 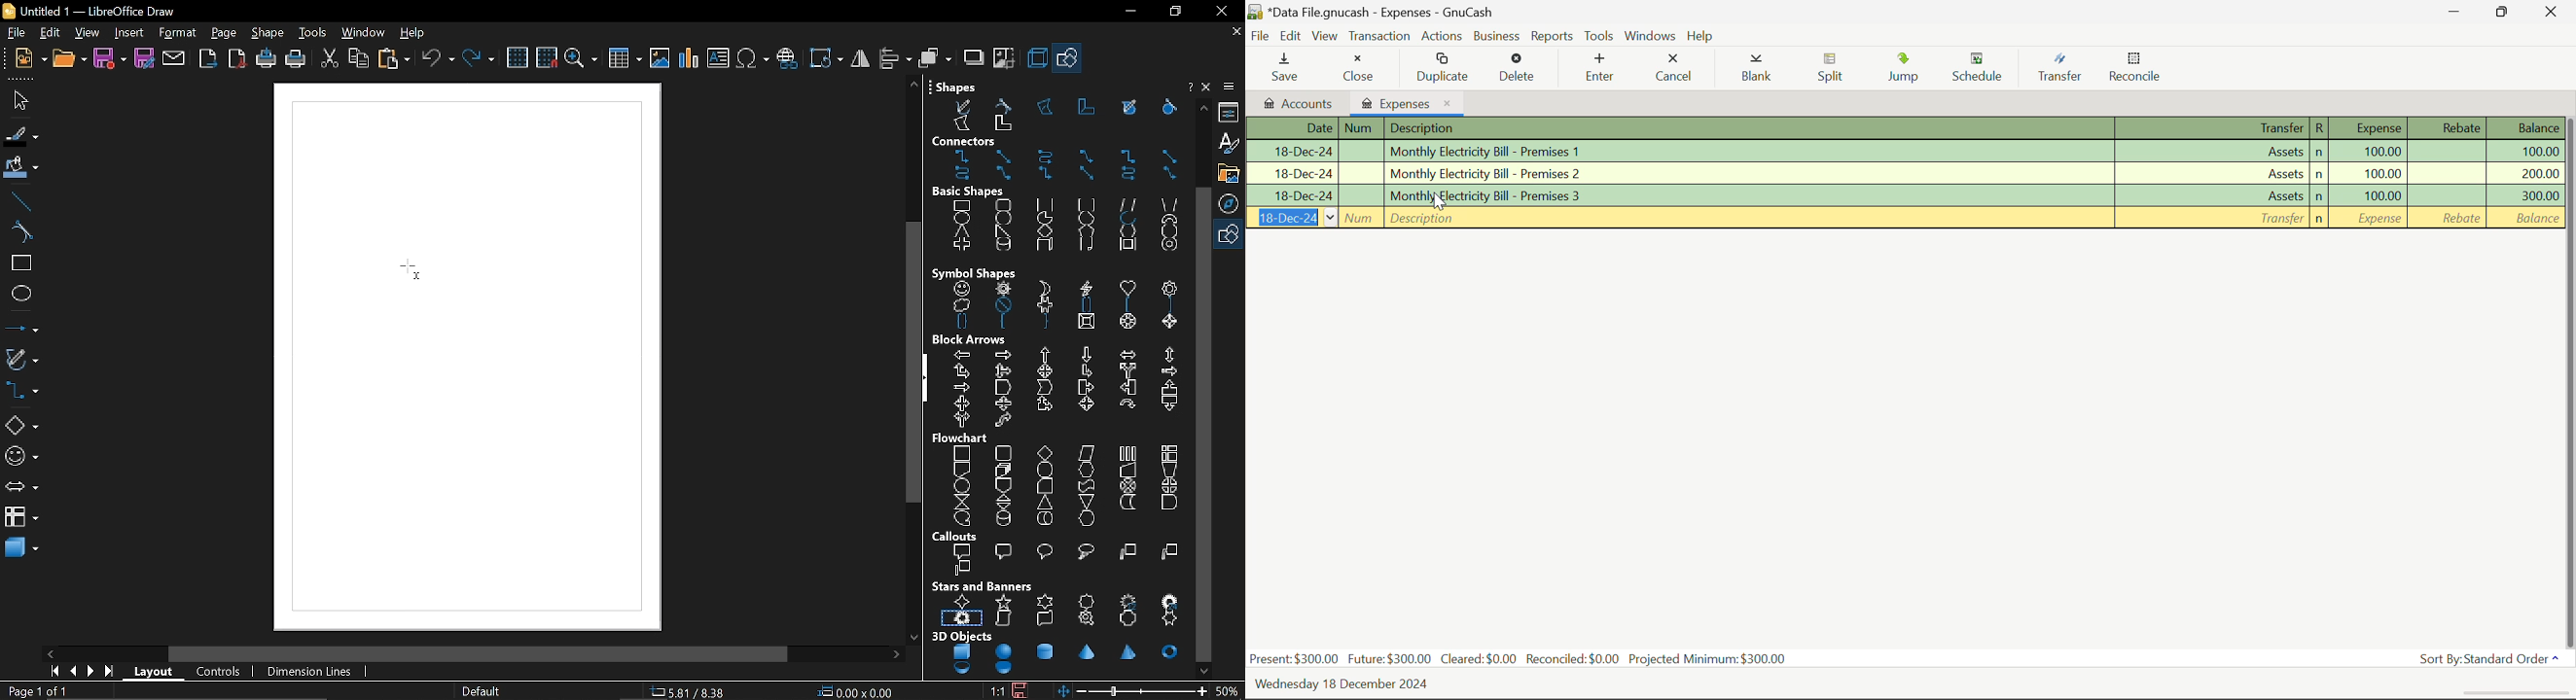 What do you see at coordinates (1058, 604) in the screenshot?
I see `star and boxes` at bounding box center [1058, 604].